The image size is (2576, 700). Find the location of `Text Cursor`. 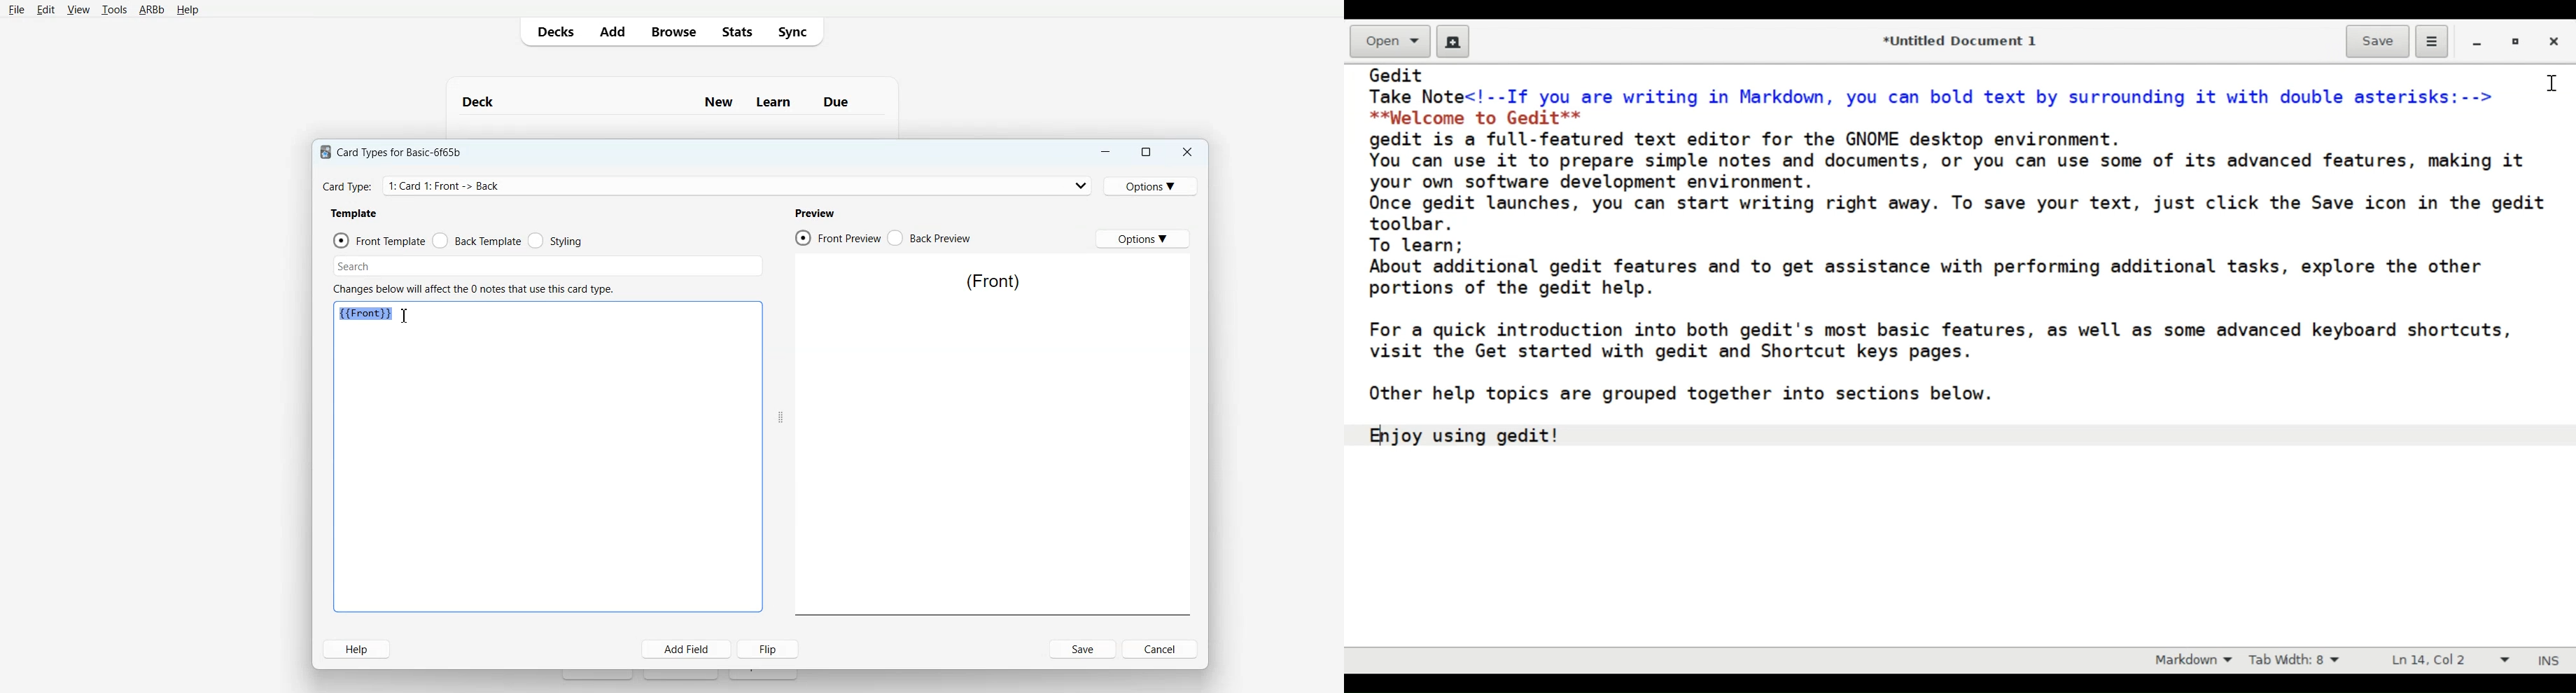

Text Cursor is located at coordinates (404, 316).